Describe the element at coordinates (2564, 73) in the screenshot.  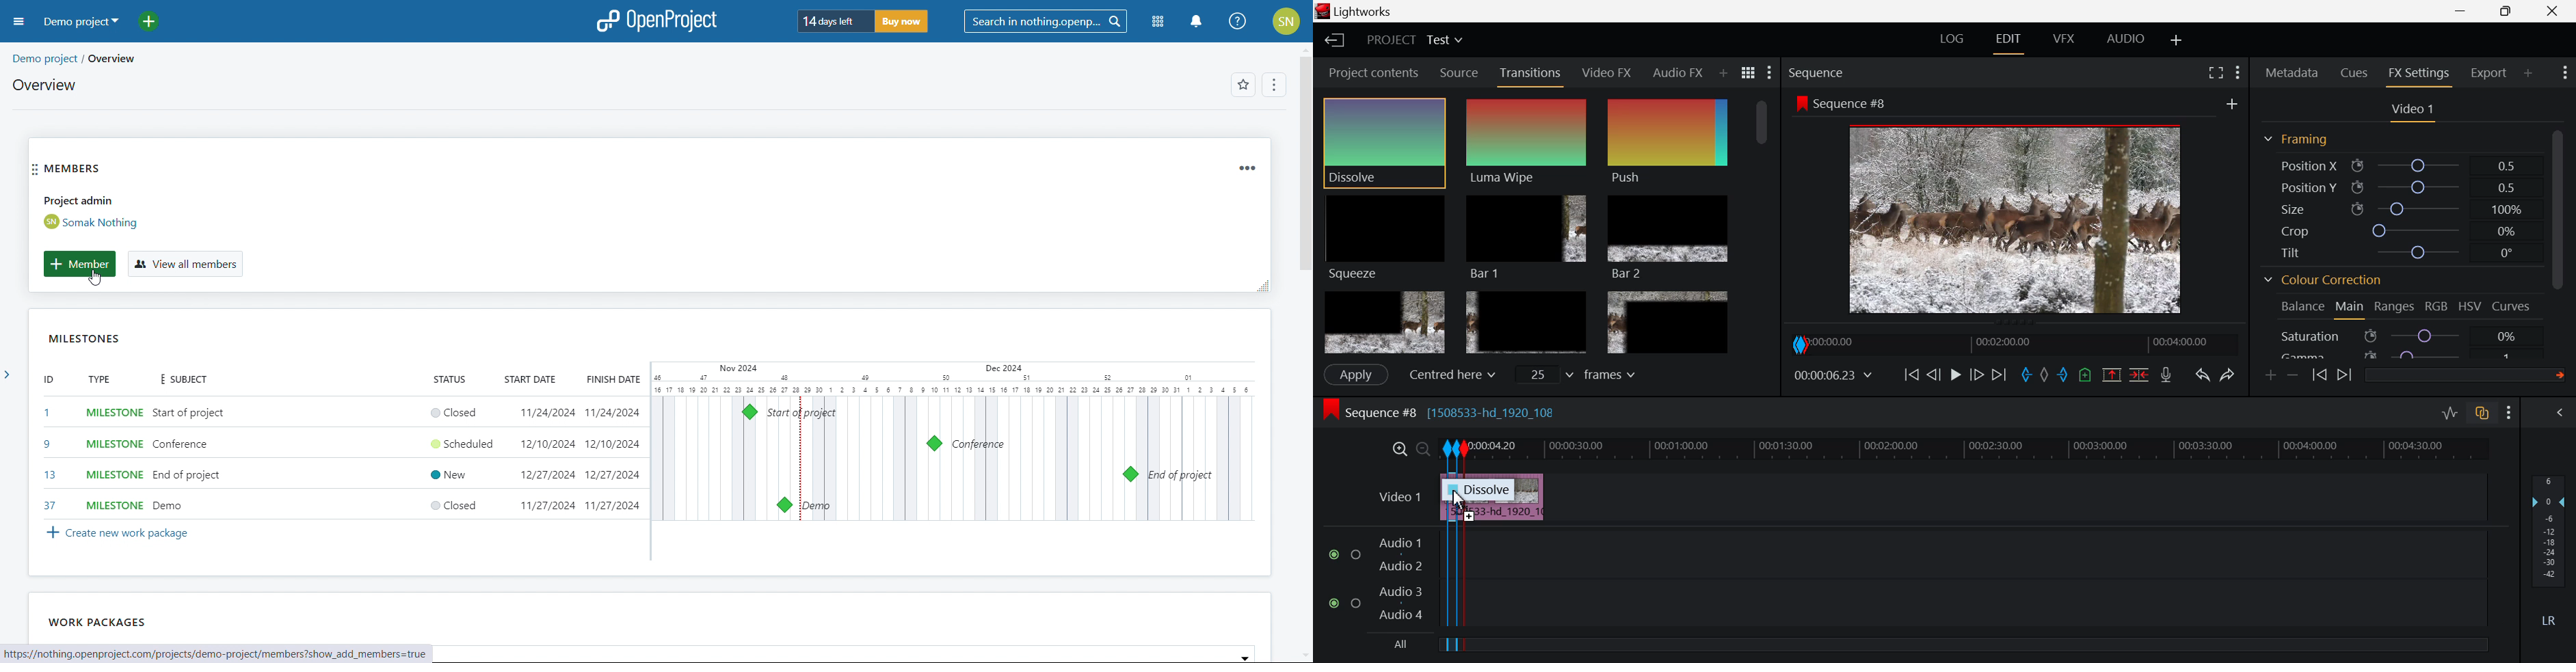
I see `Show Settings` at that location.